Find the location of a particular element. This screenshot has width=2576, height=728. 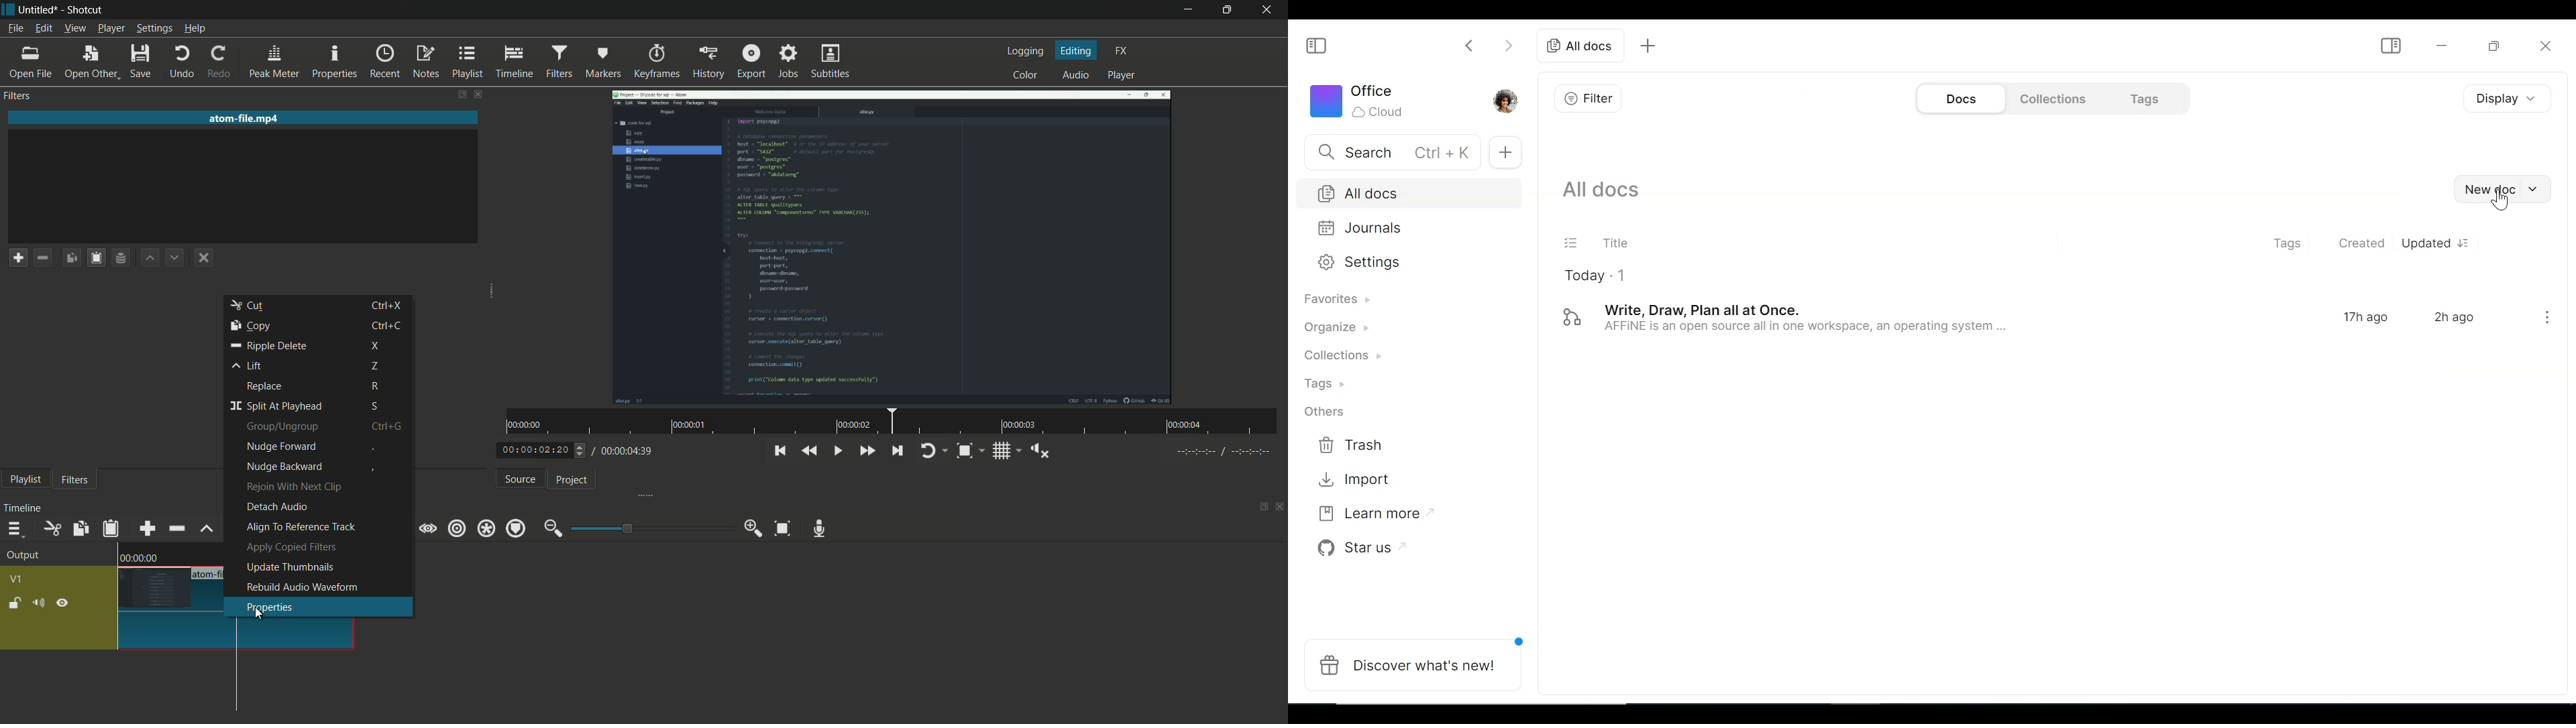

subtitles is located at coordinates (832, 60).